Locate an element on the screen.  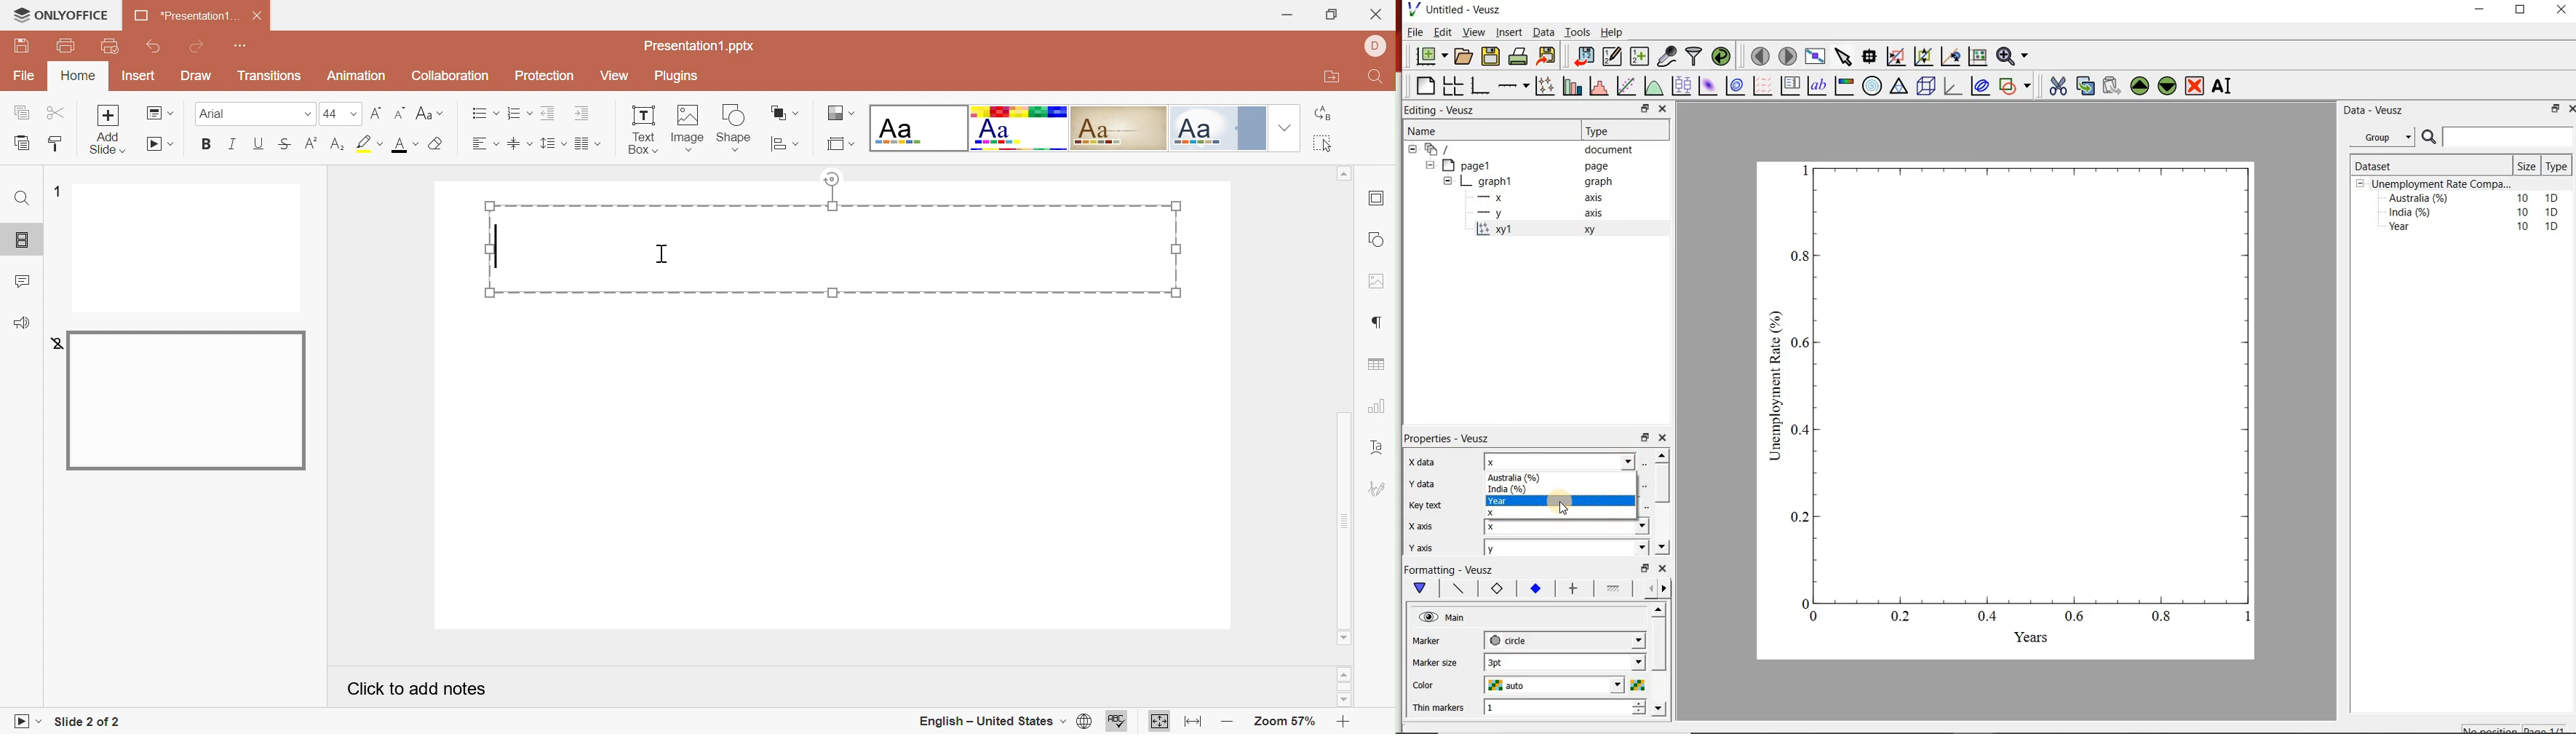
Select slide size is located at coordinates (842, 146).